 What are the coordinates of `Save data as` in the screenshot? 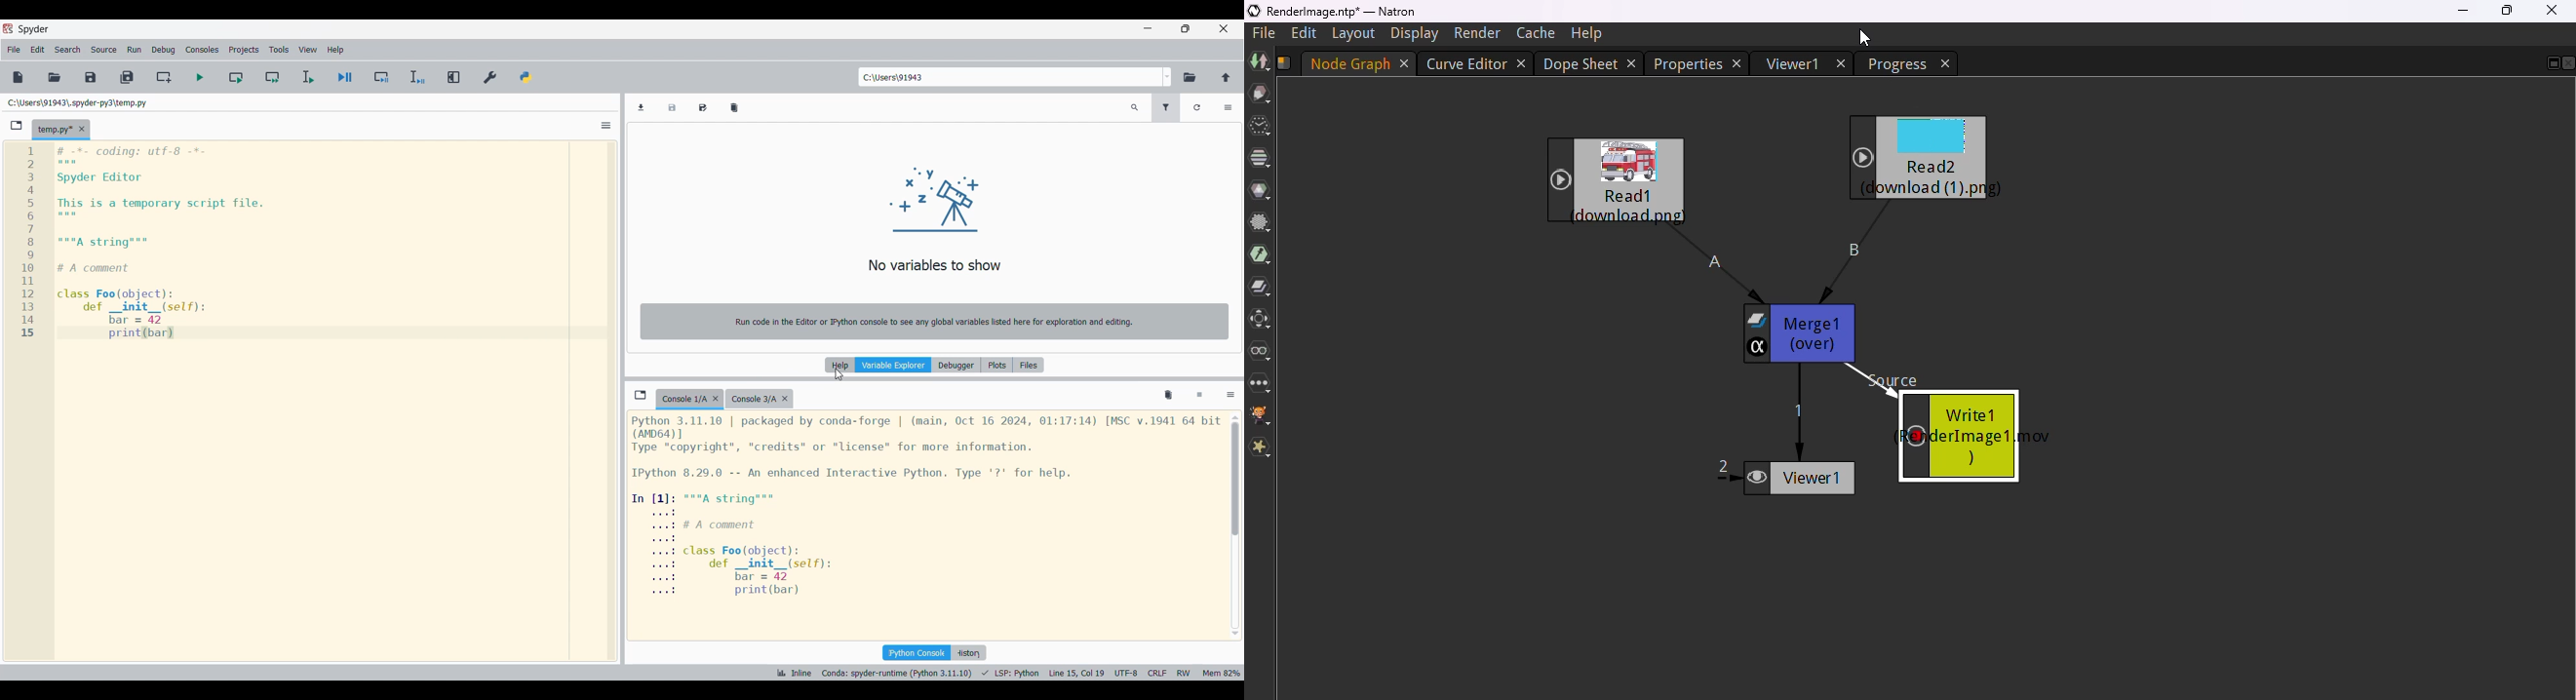 It's located at (703, 108).